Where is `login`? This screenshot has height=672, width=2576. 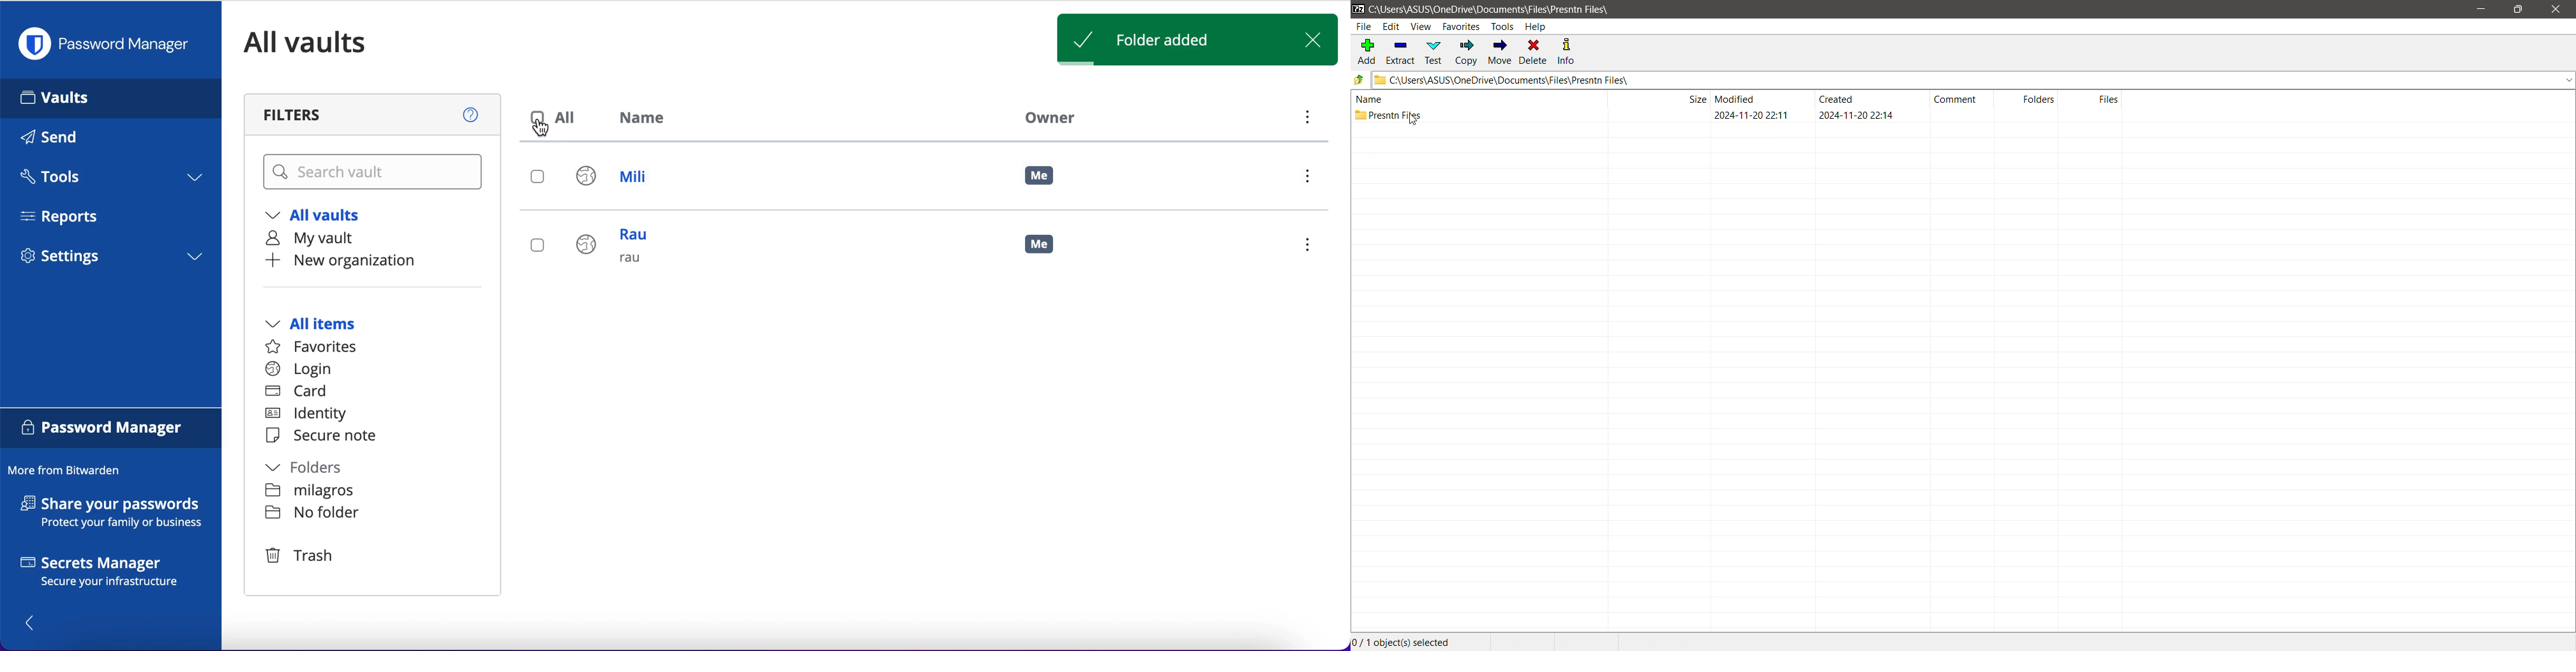 login is located at coordinates (299, 369).